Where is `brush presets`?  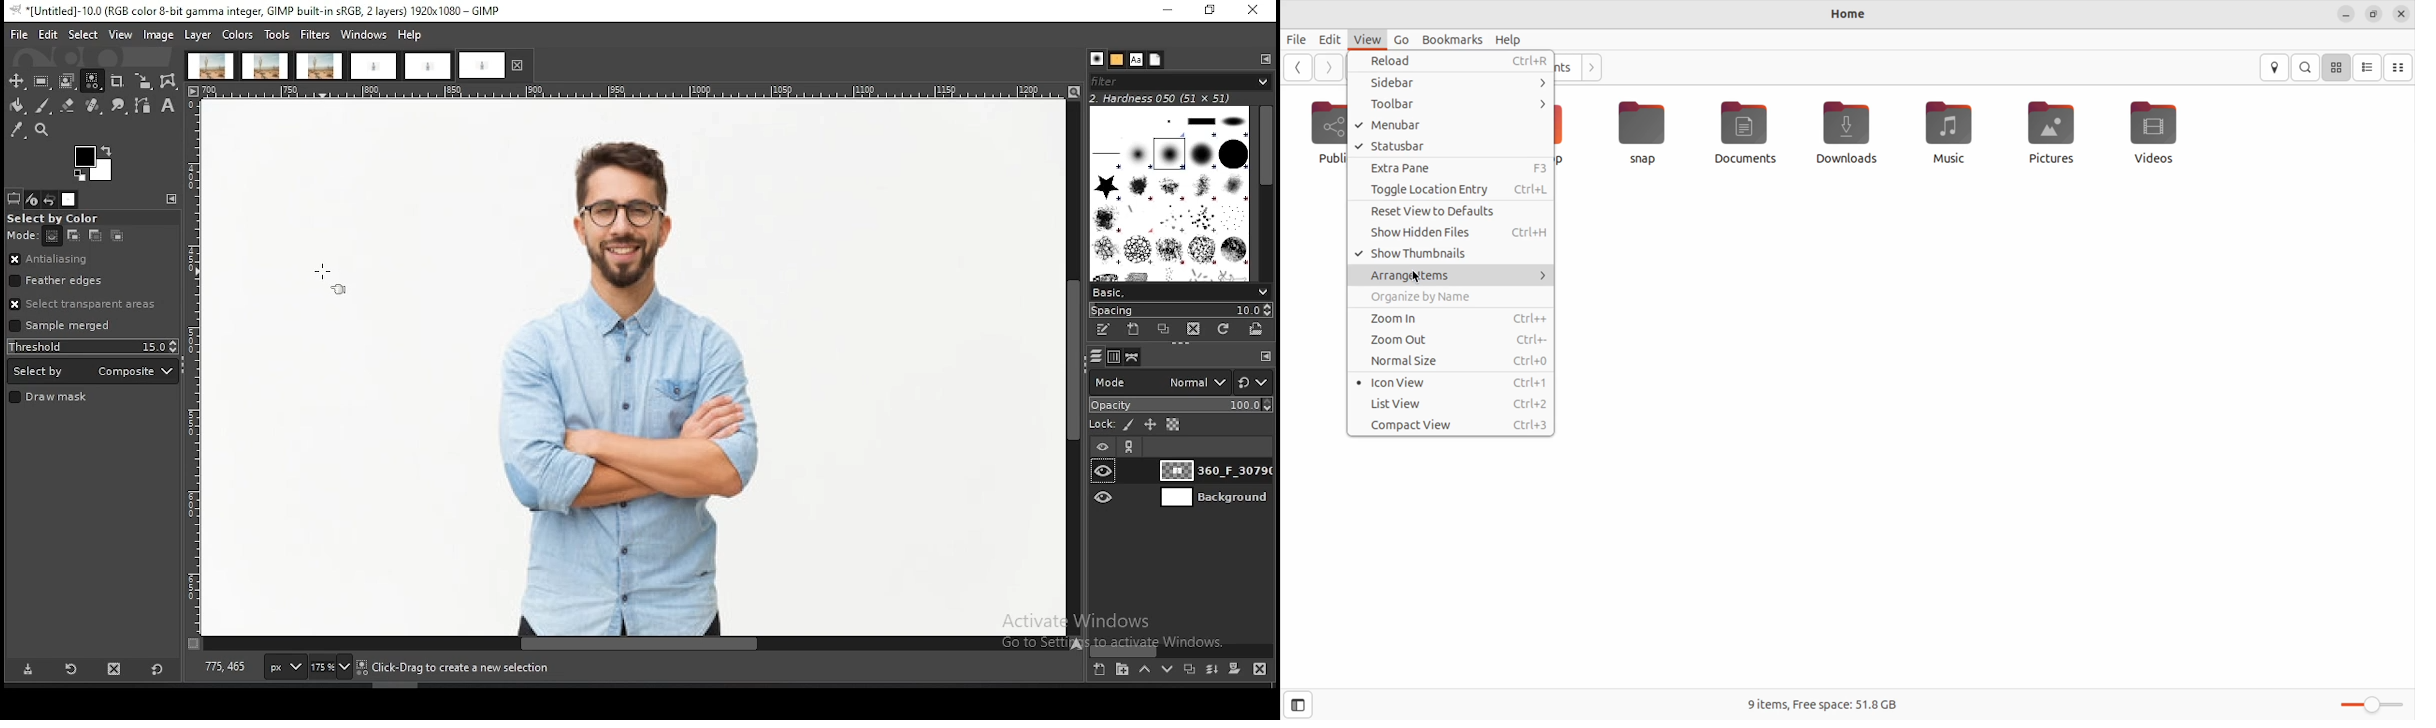 brush presets is located at coordinates (1179, 293).